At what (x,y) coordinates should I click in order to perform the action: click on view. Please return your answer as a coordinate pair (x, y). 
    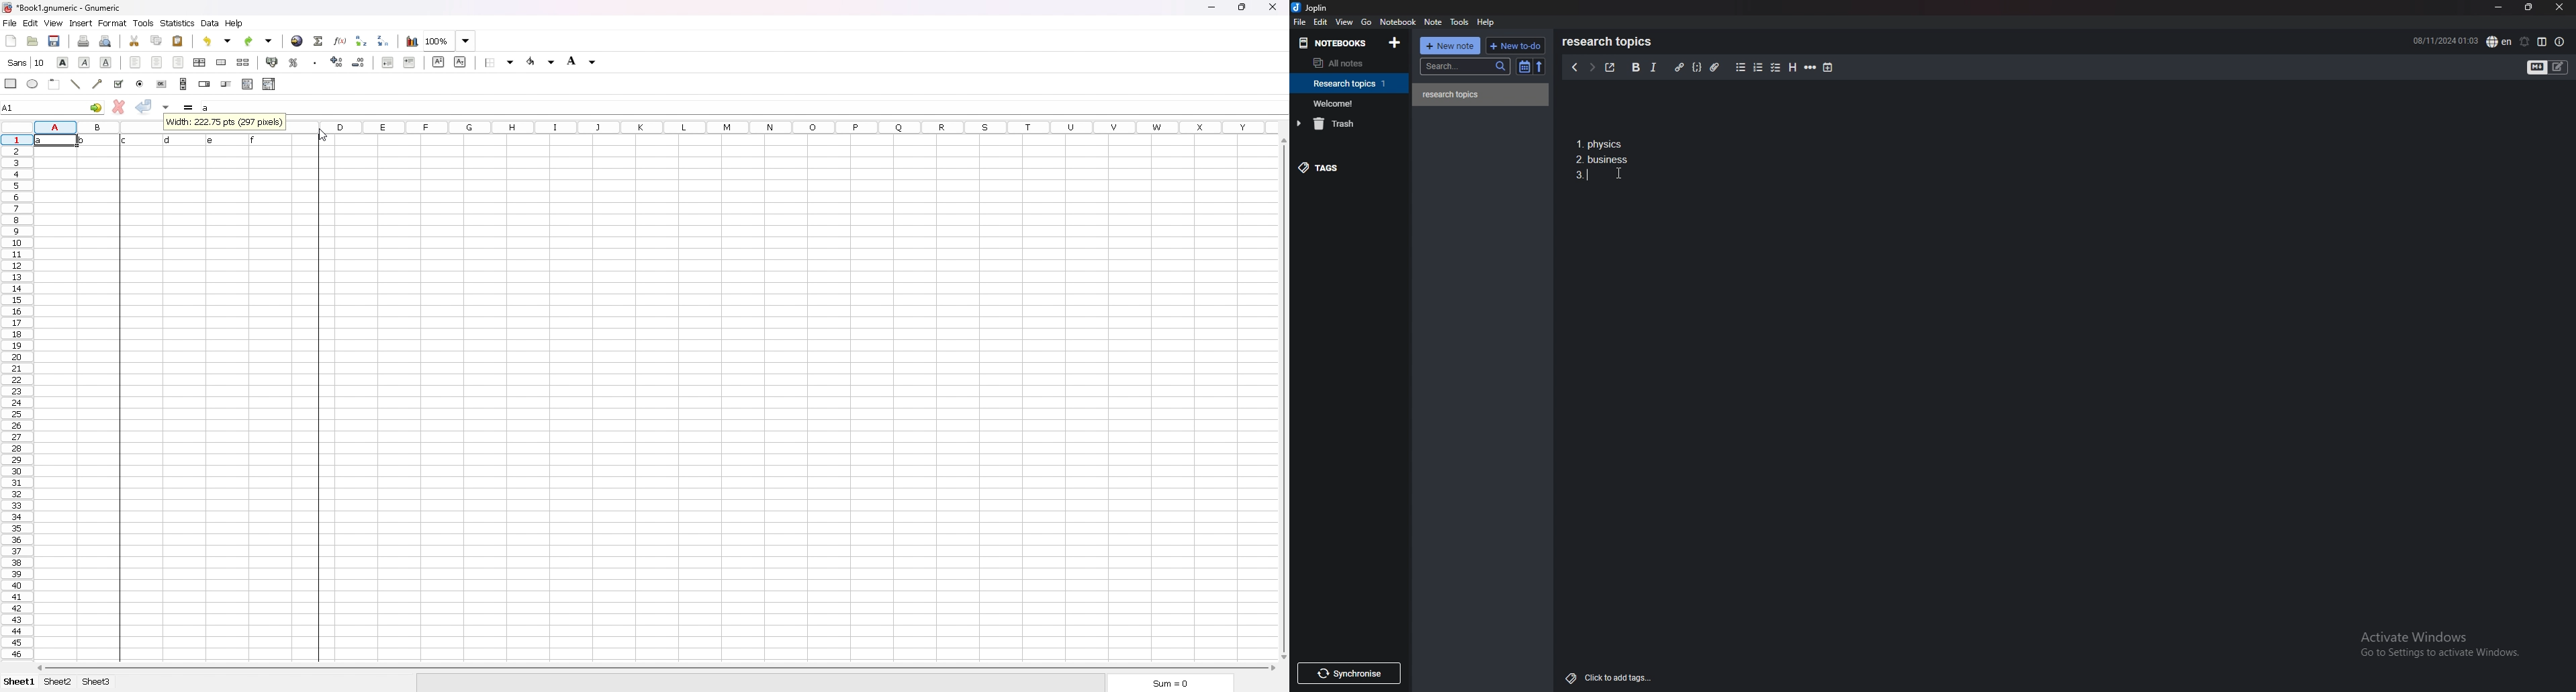
    Looking at the image, I should click on (1345, 22).